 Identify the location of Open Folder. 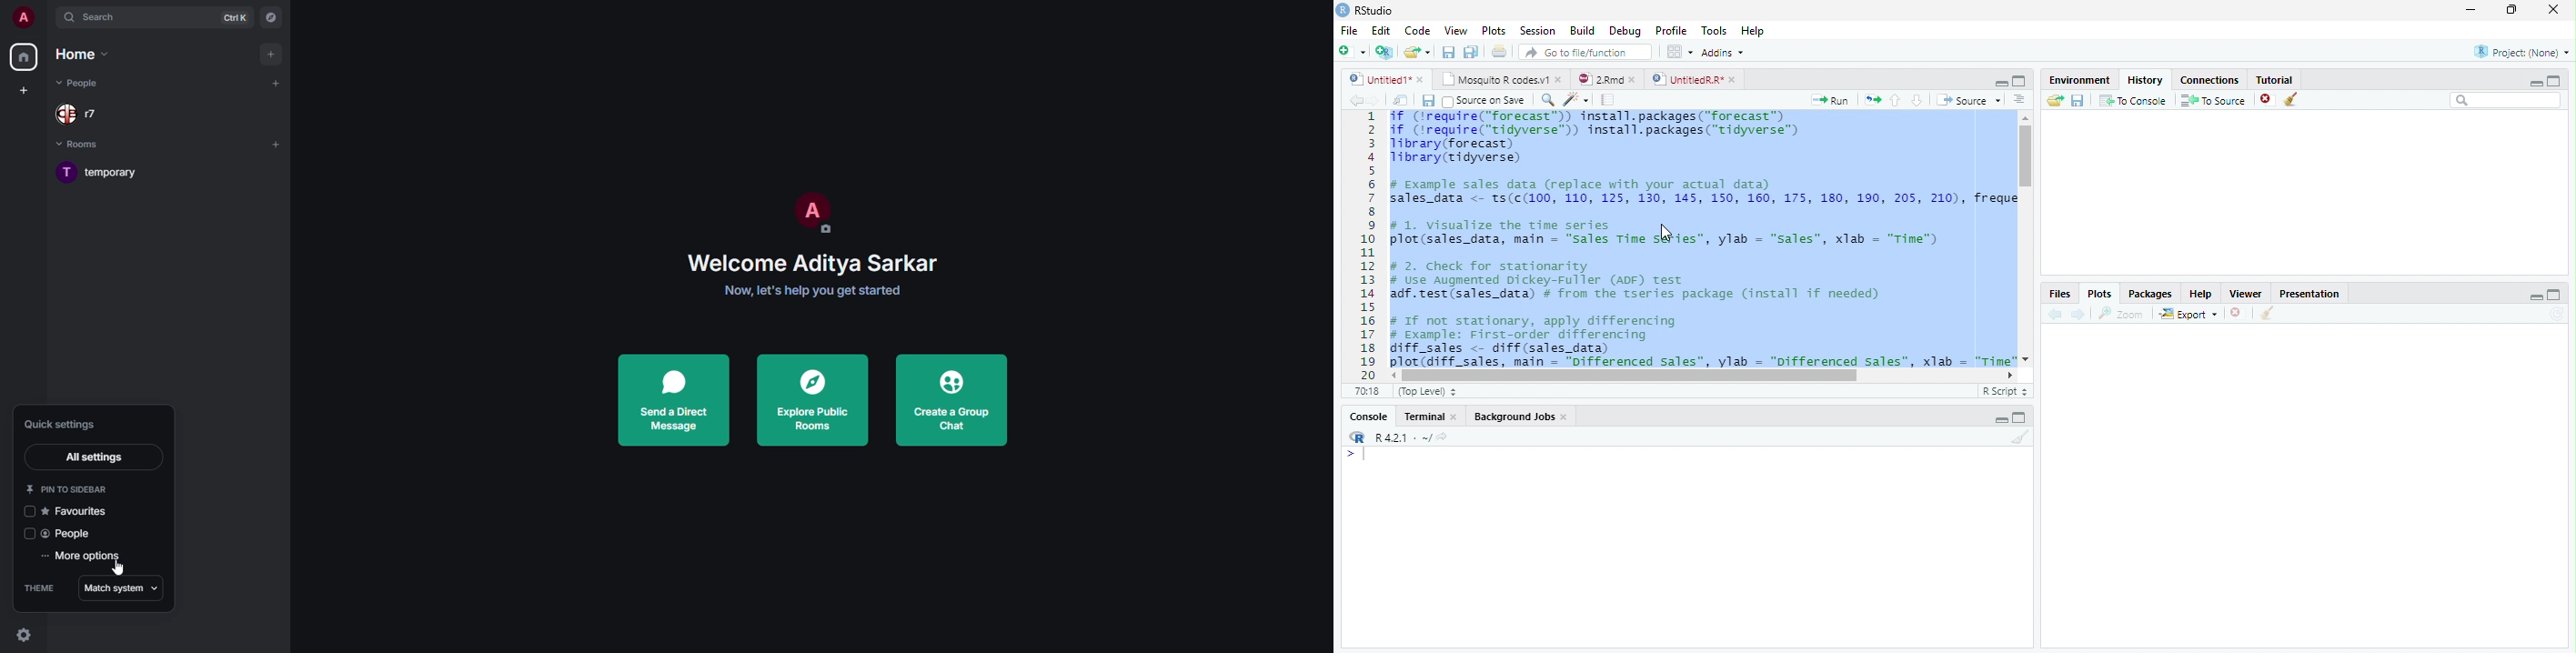
(1418, 50).